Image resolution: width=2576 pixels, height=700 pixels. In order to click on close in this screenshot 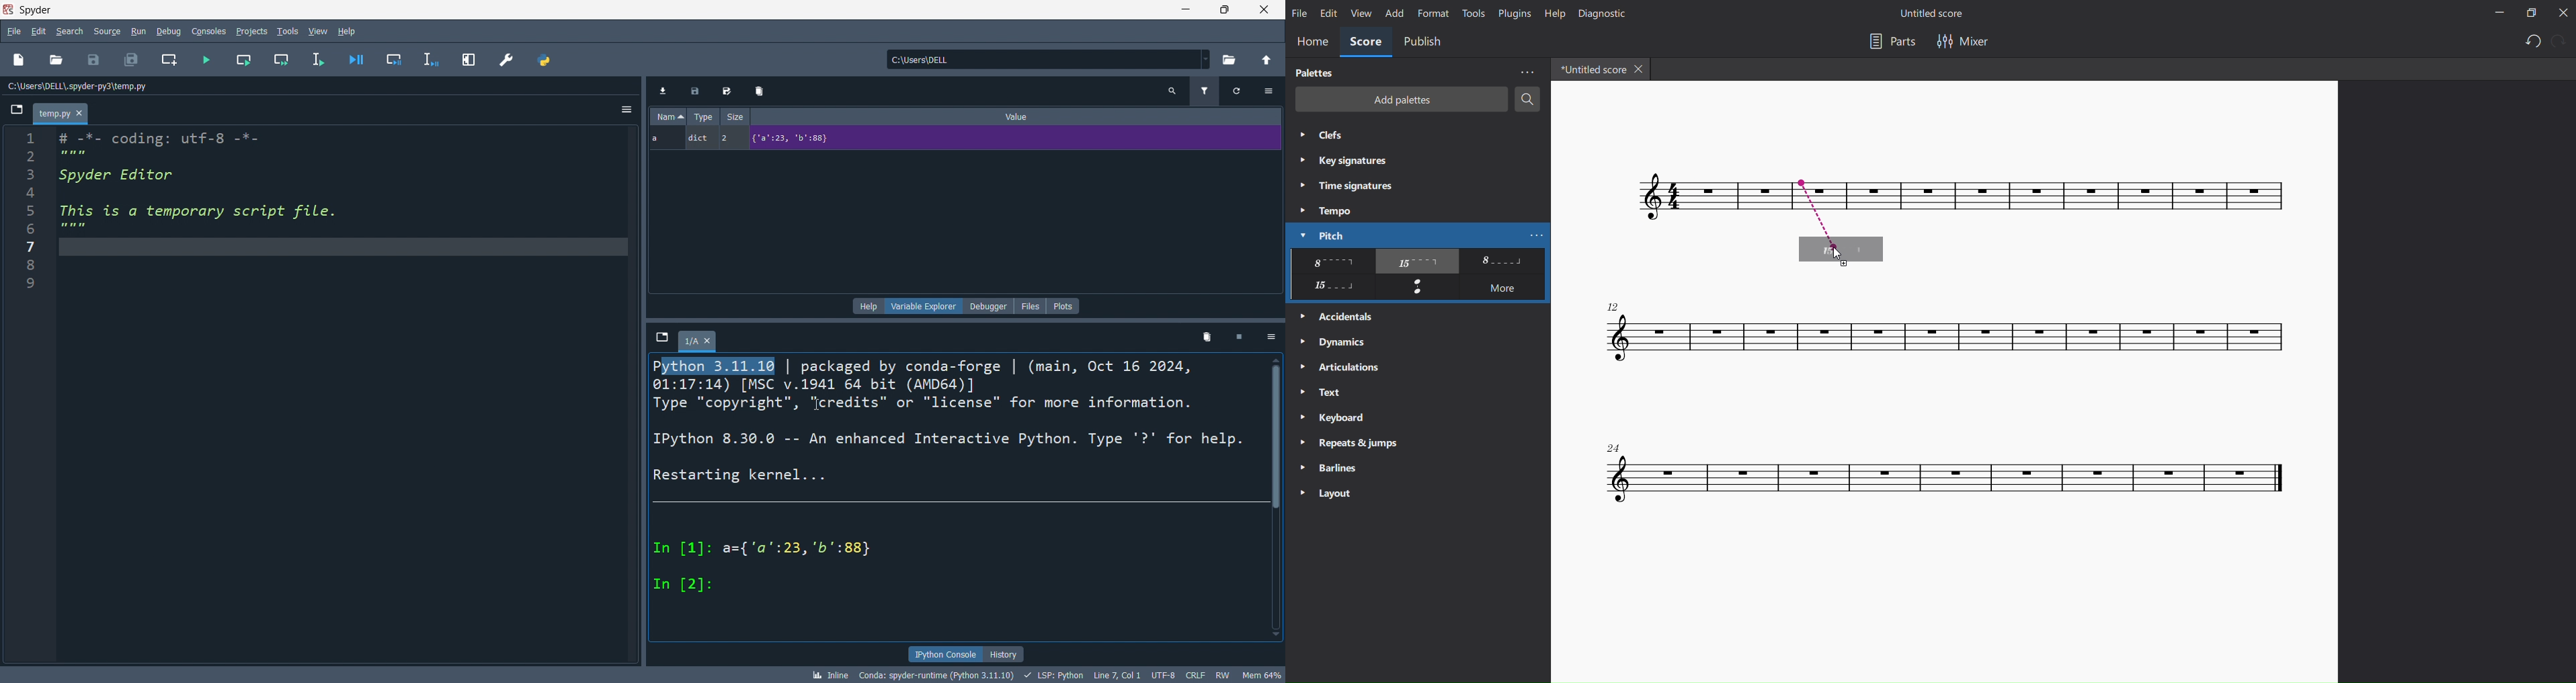, I will do `click(1263, 11)`.